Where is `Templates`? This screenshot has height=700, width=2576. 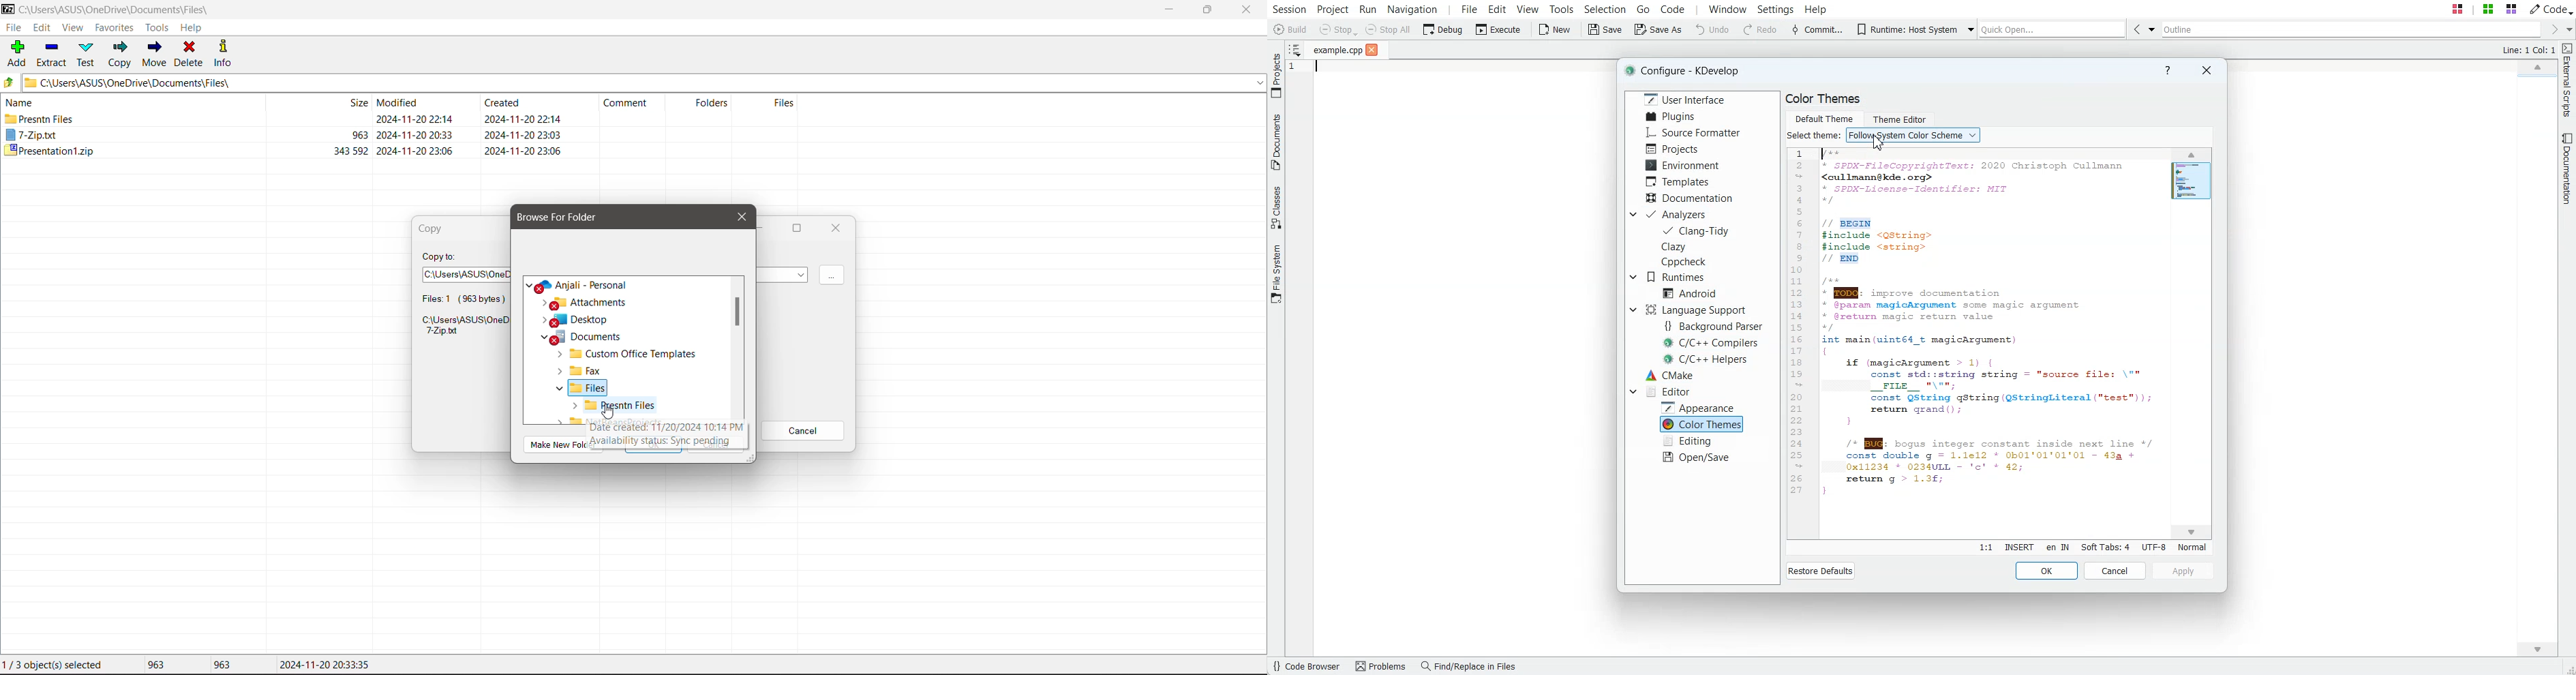
Templates is located at coordinates (1680, 181).